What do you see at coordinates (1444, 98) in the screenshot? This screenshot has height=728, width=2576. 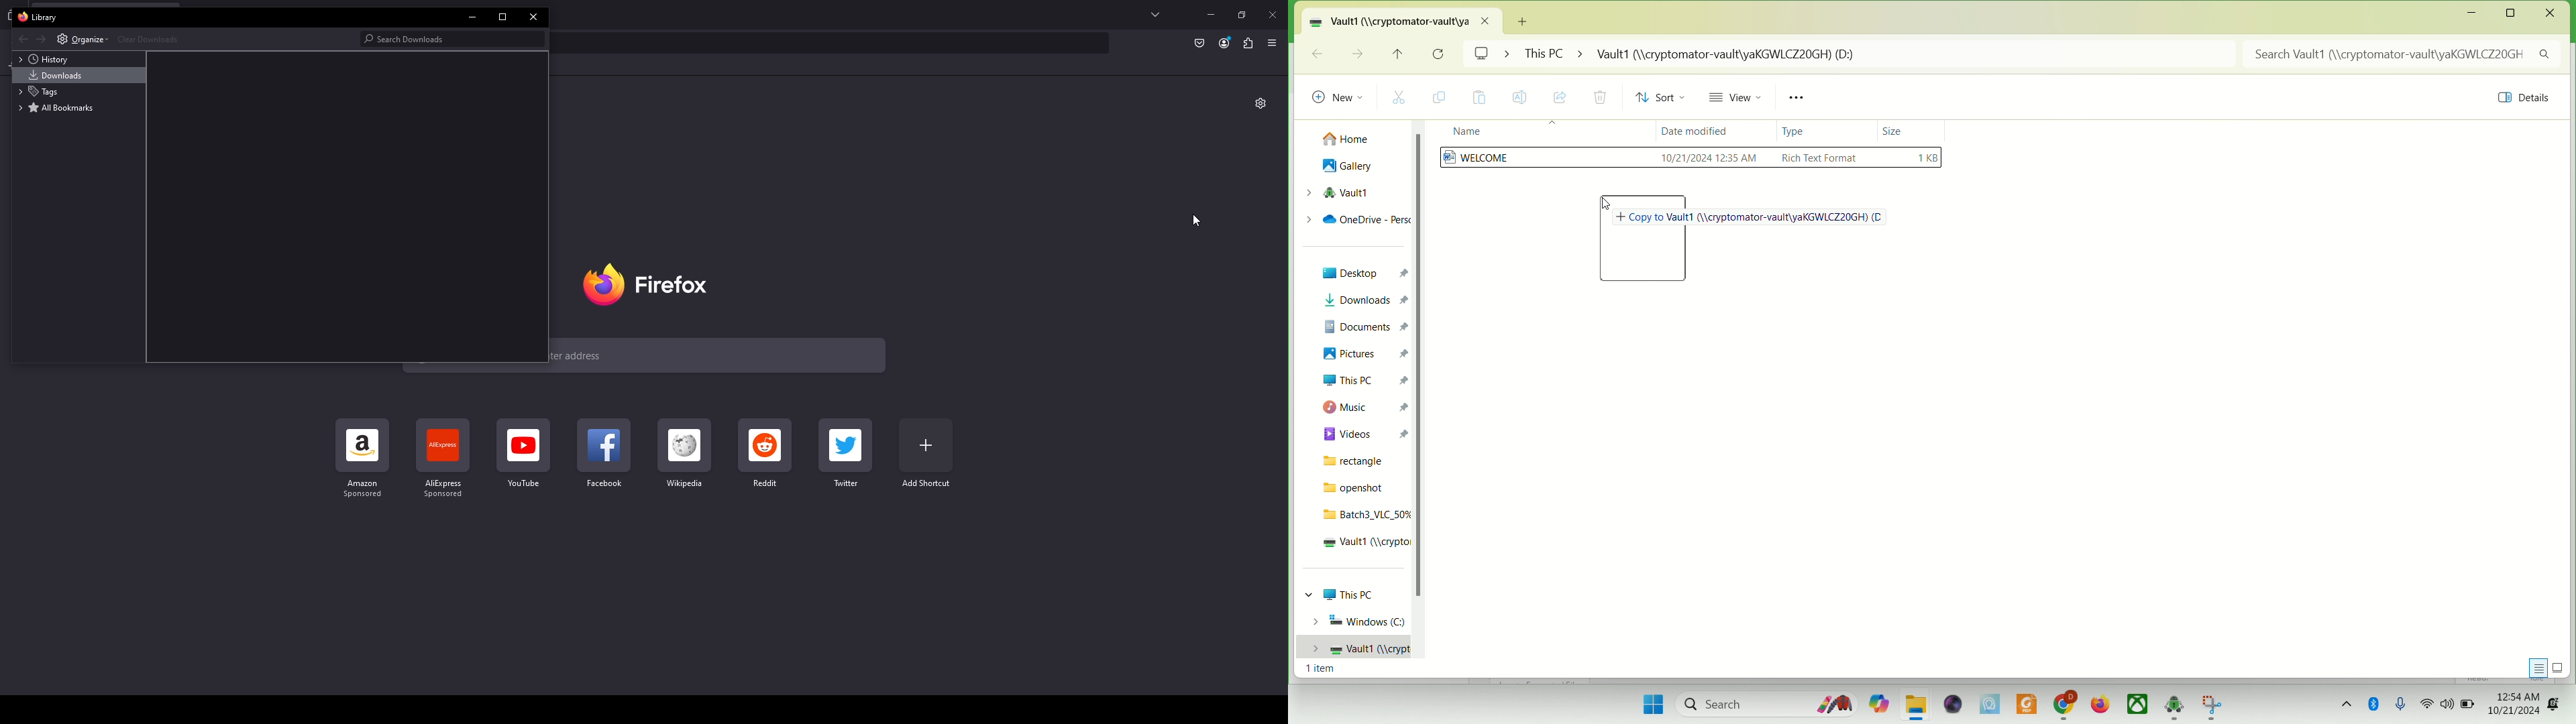 I see `copy` at bounding box center [1444, 98].